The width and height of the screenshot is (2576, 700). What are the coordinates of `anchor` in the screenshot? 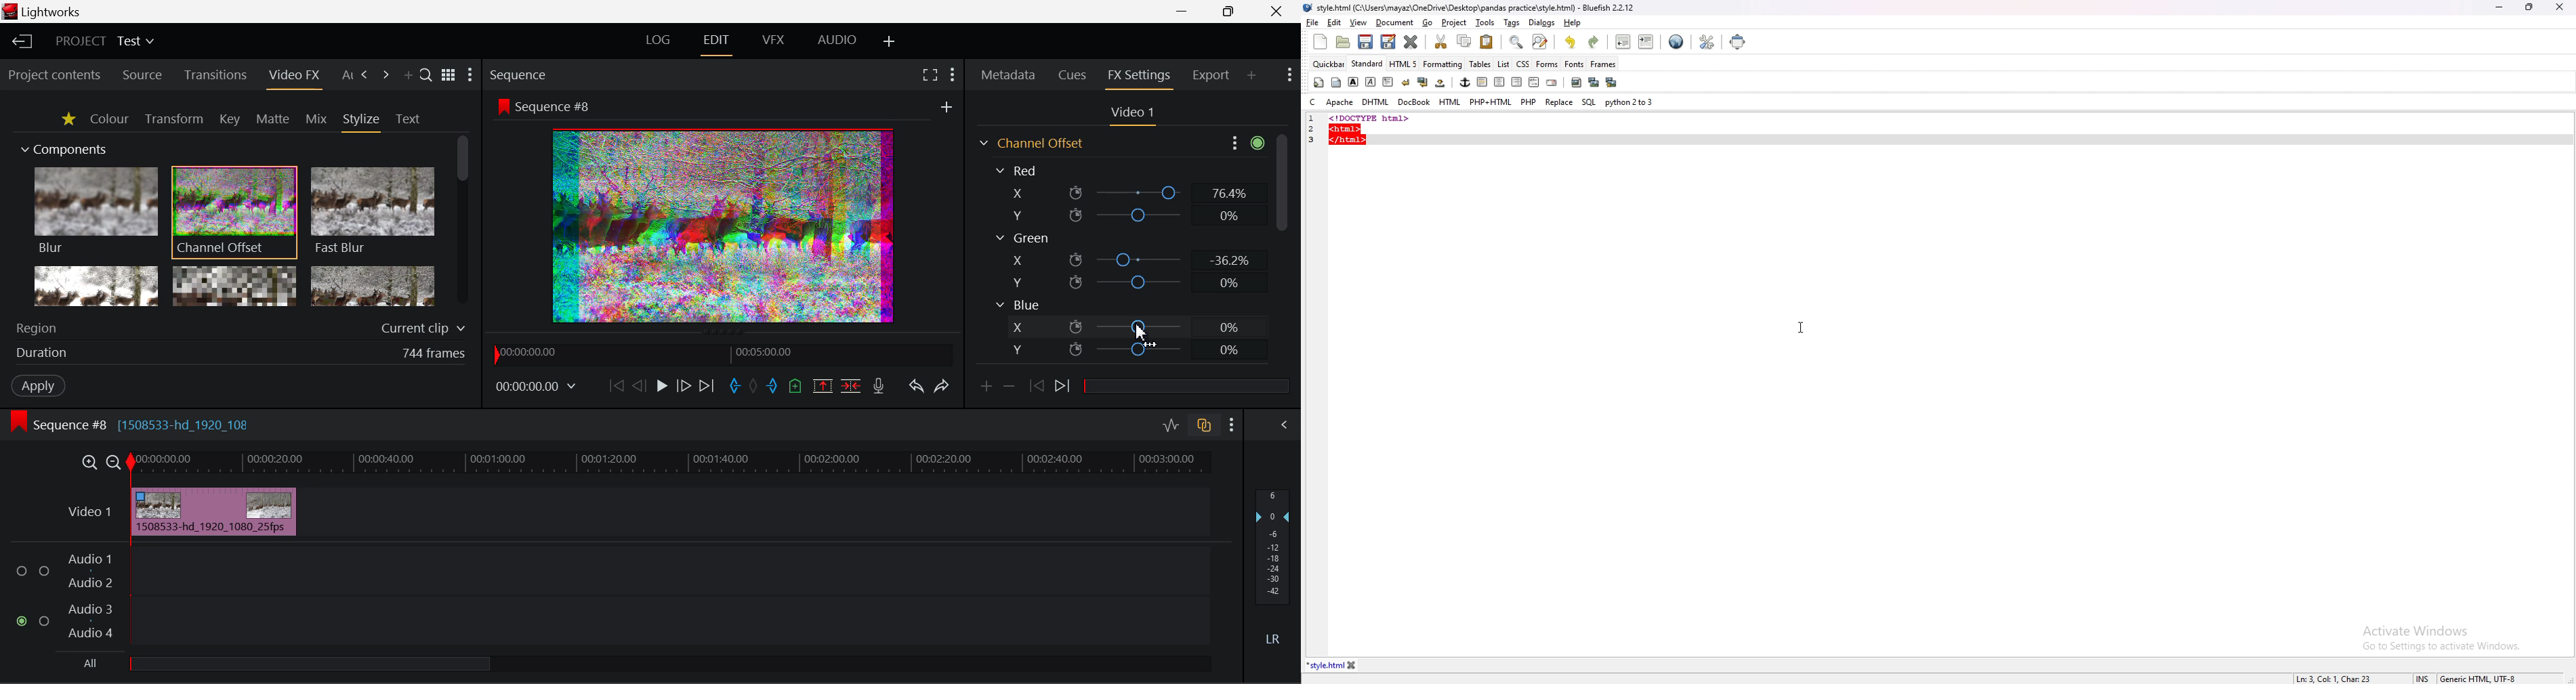 It's located at (1465, 82).